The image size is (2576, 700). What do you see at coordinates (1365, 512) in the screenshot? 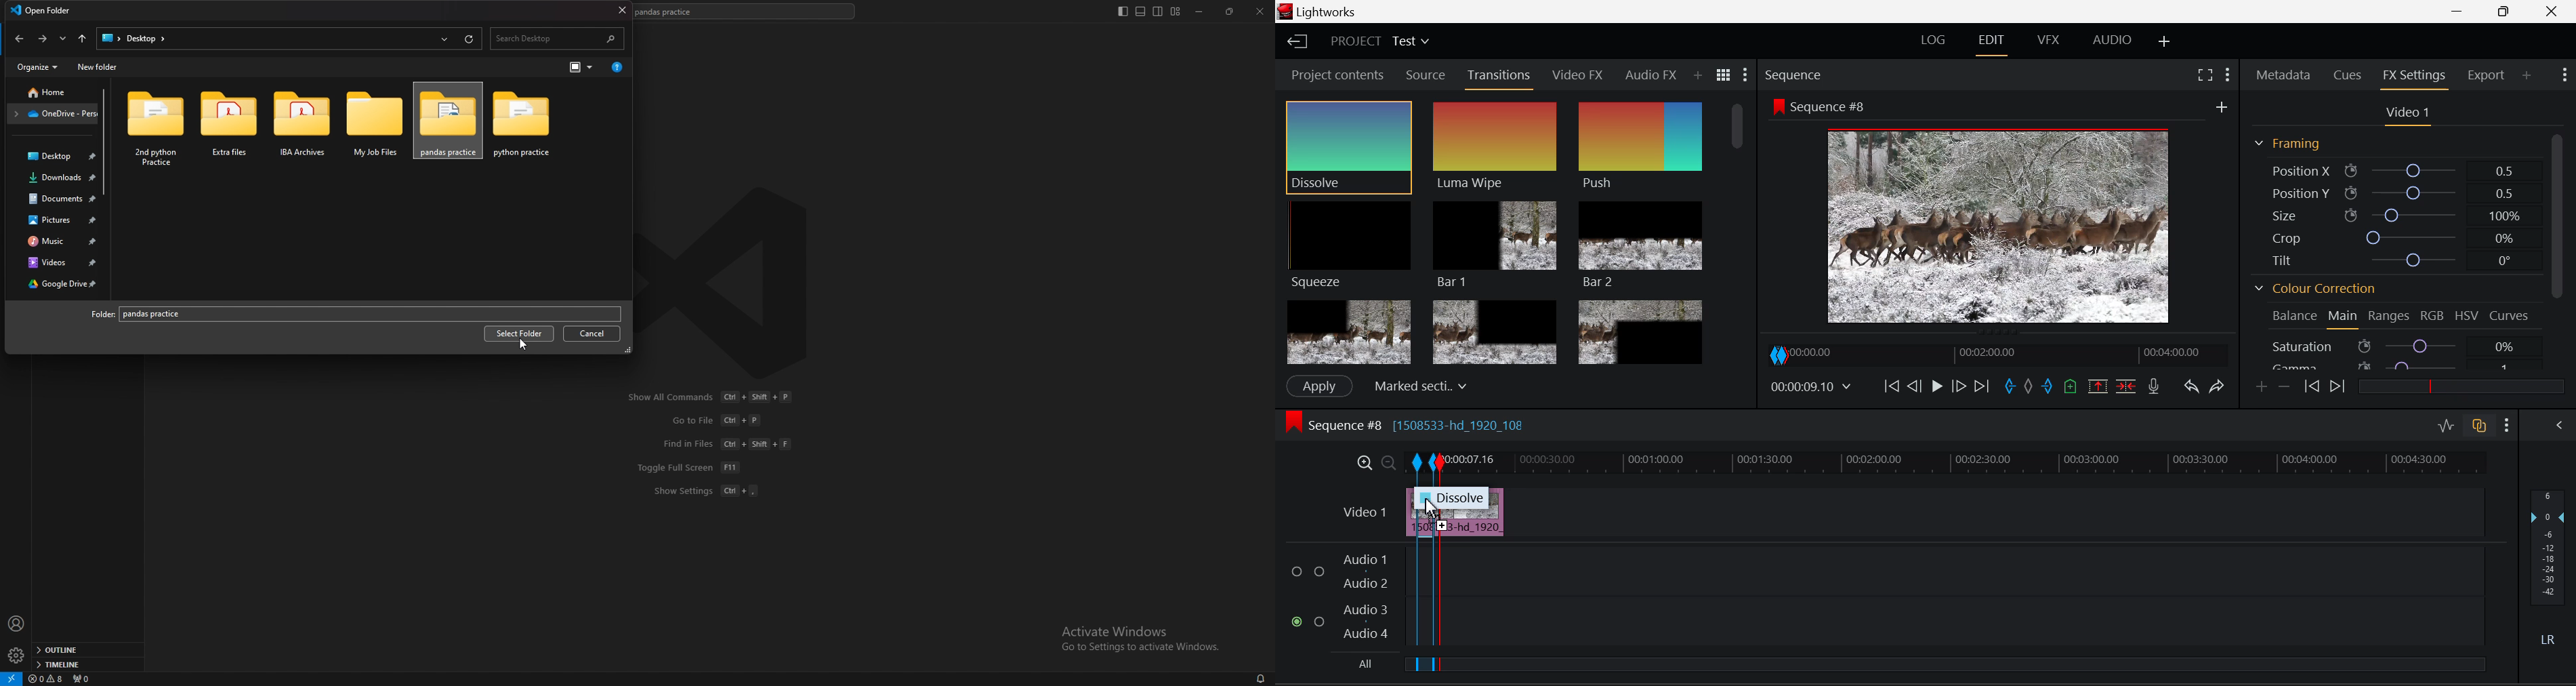
I see `Video Layer` at bounding box center [1365, 512].